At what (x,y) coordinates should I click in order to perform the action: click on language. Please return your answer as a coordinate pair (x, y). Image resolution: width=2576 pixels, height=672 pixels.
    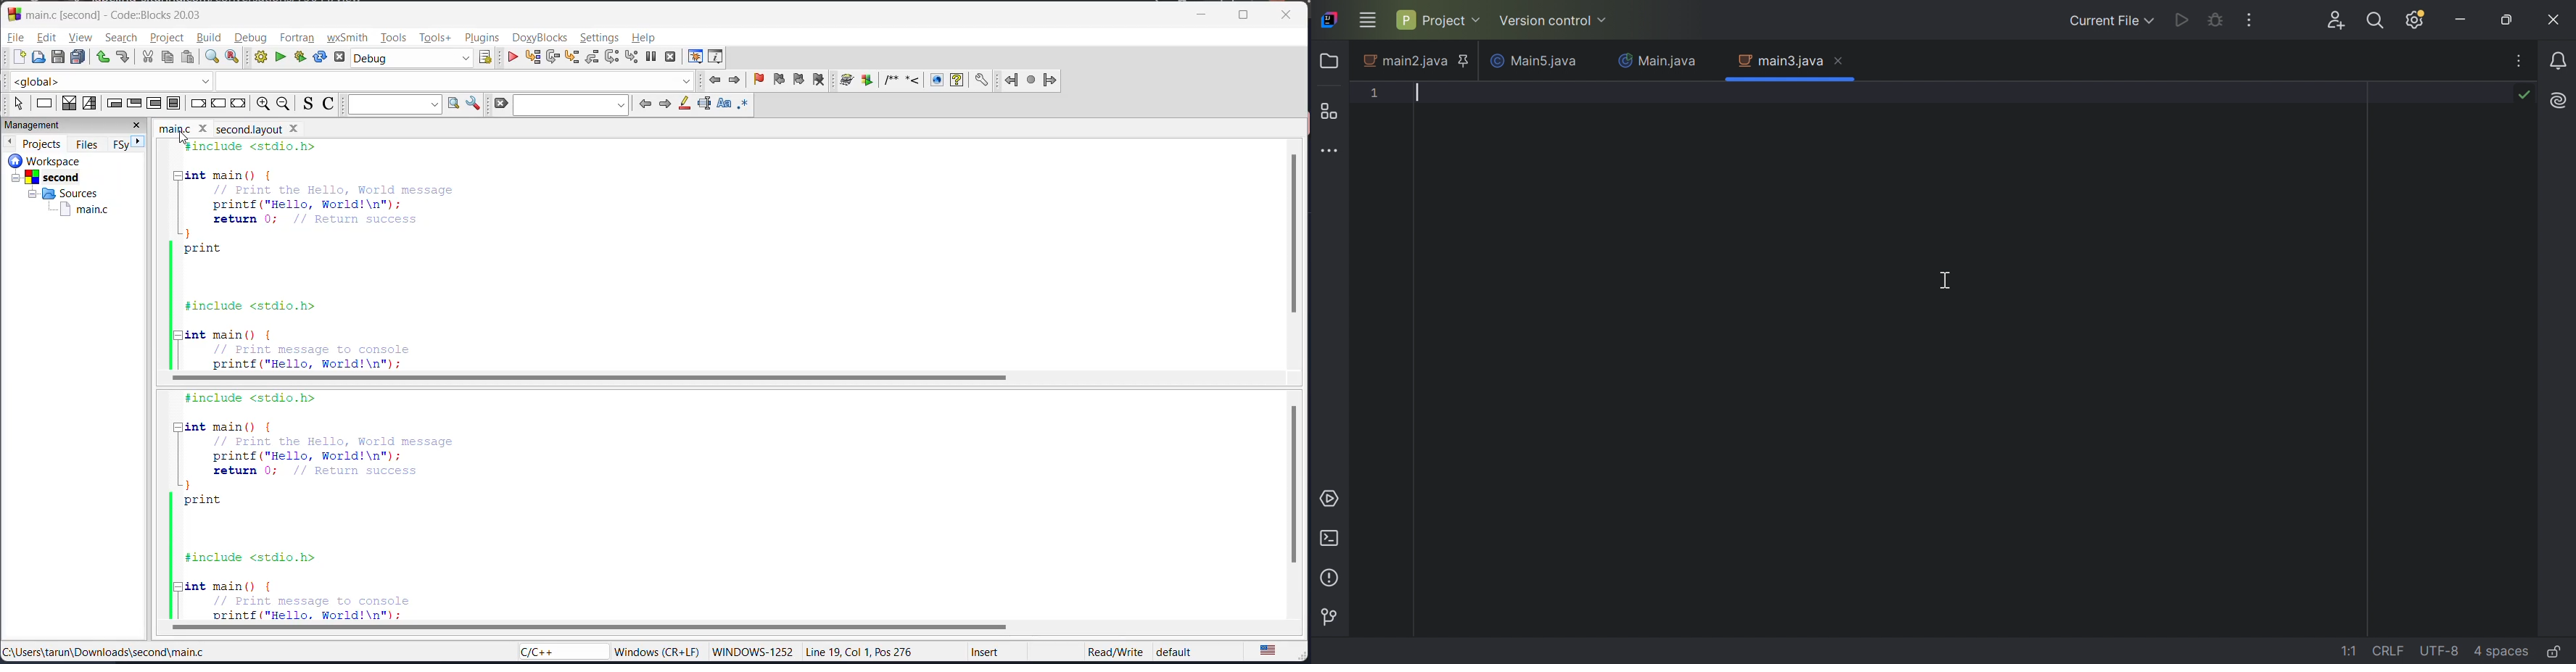
    Looking at the image, I should click on (559, 651).